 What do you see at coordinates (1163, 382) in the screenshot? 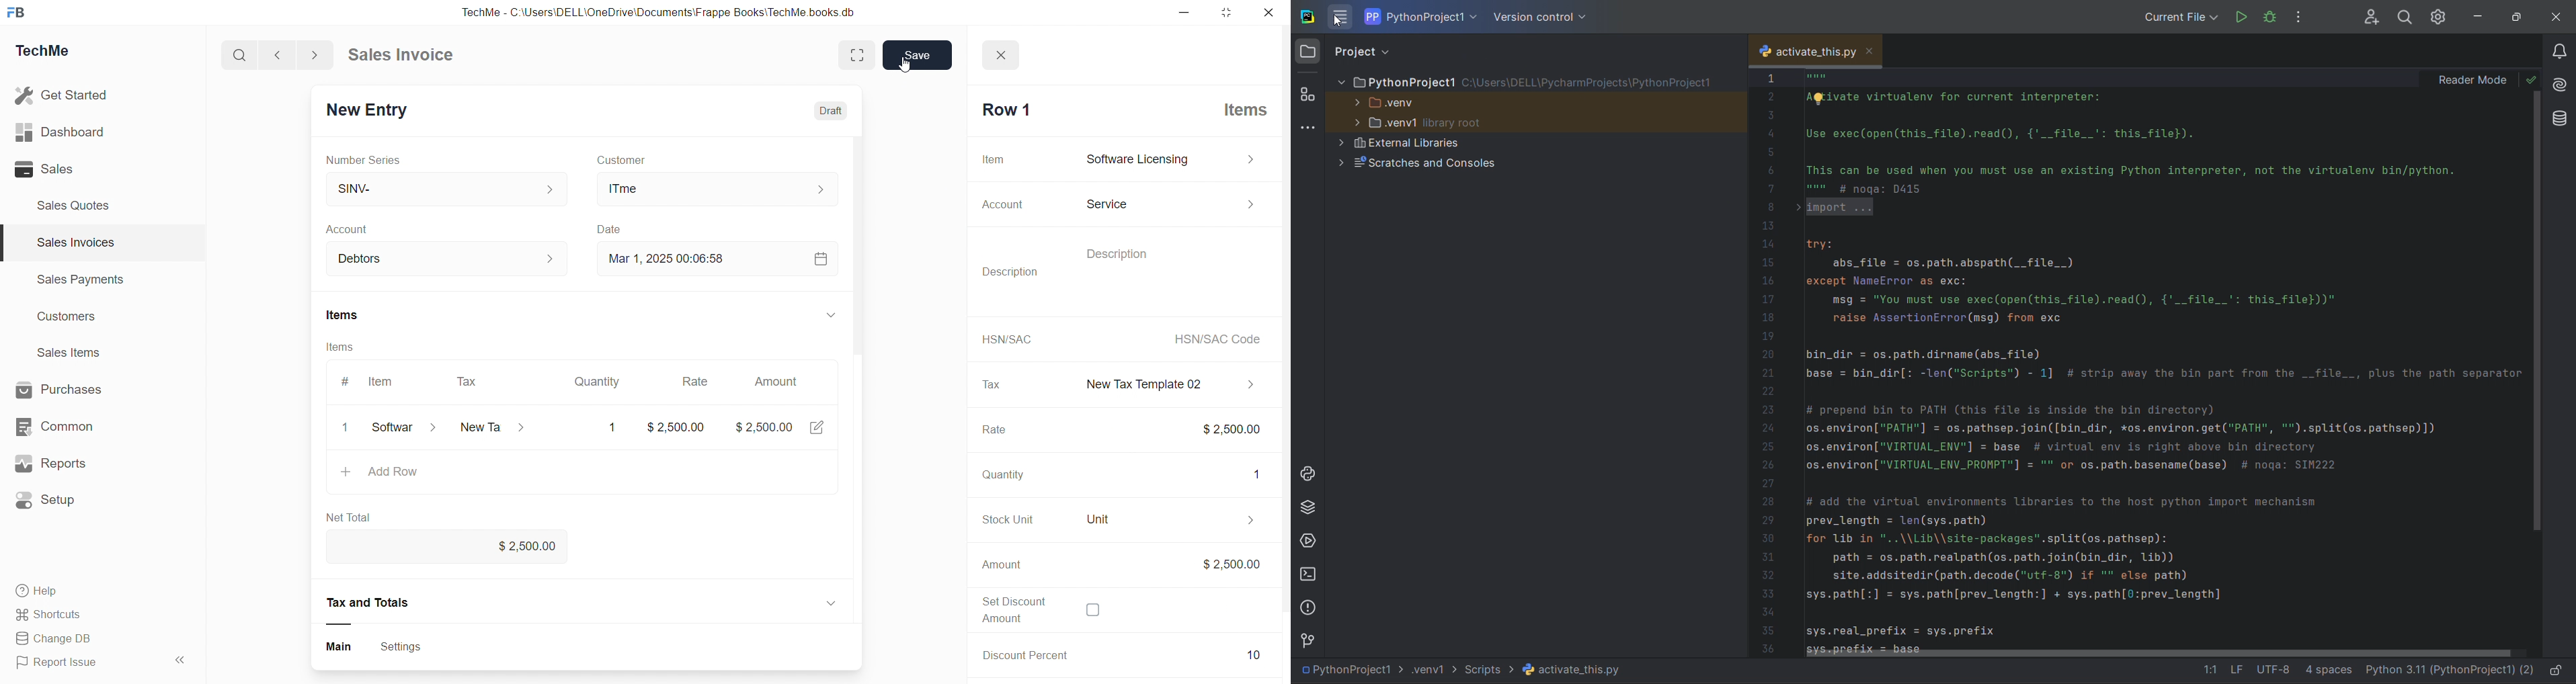
I see `New Tax Template 02 >` at bounding box center [1163, 382].